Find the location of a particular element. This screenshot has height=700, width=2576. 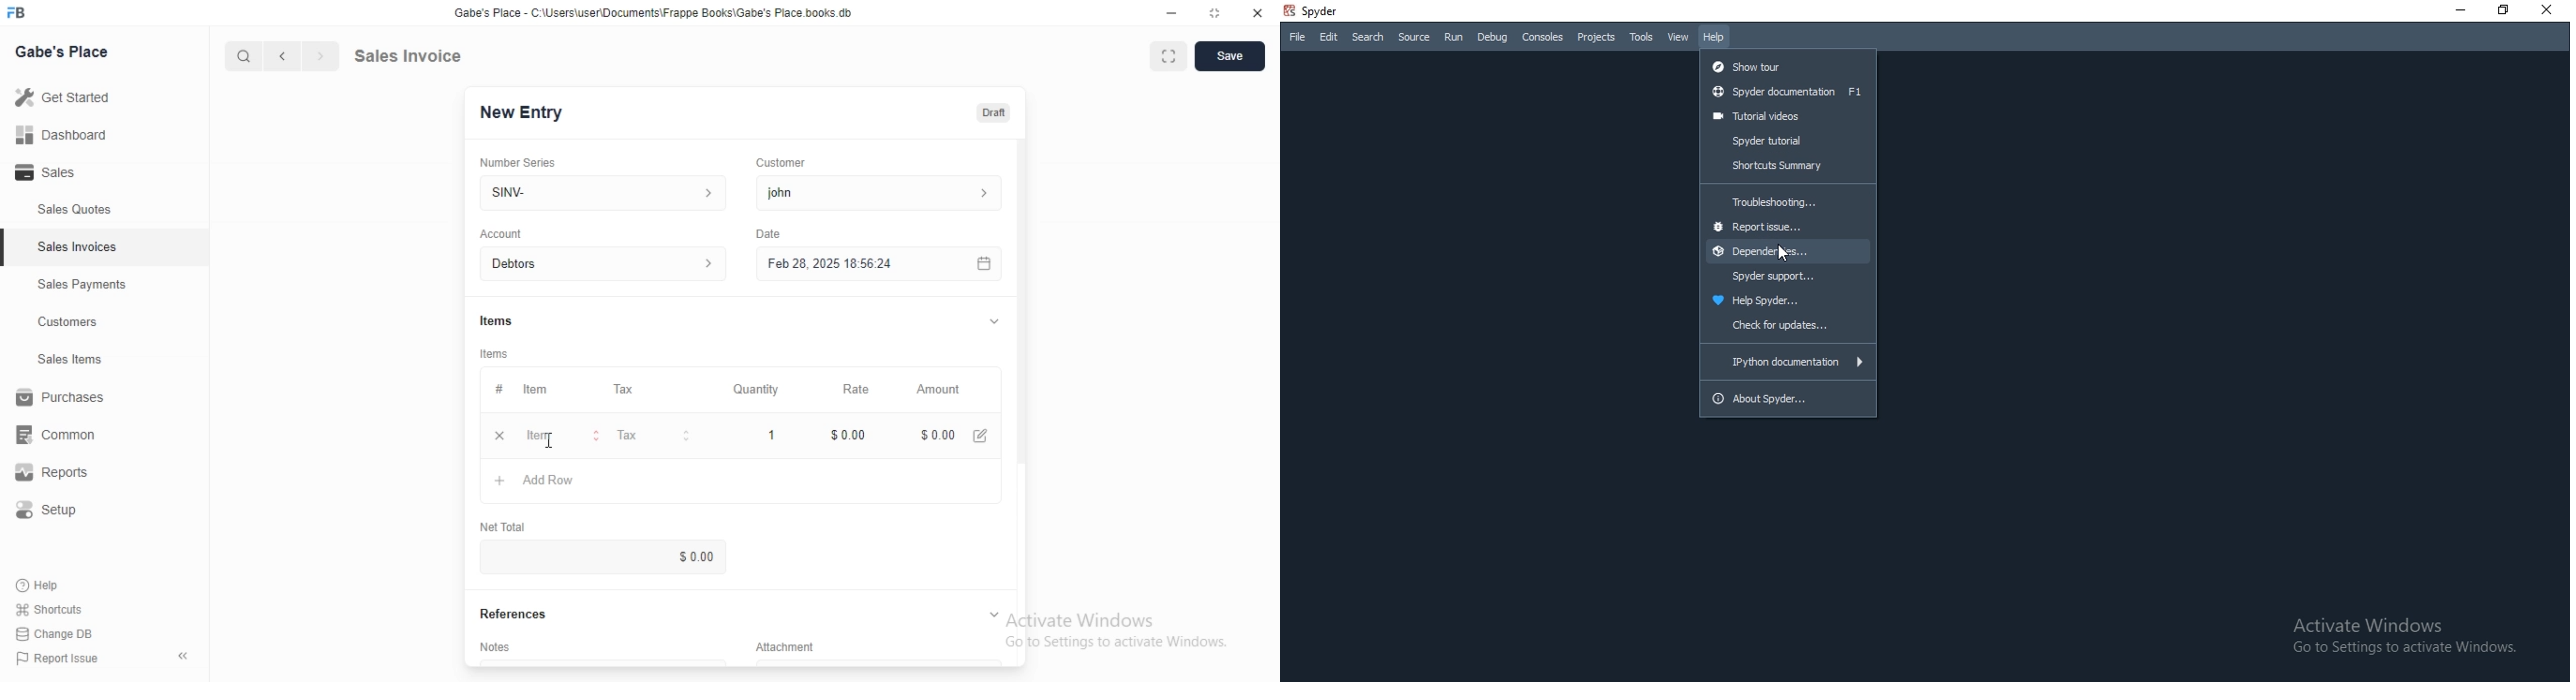

Source is located at coordinates (1413, 39).